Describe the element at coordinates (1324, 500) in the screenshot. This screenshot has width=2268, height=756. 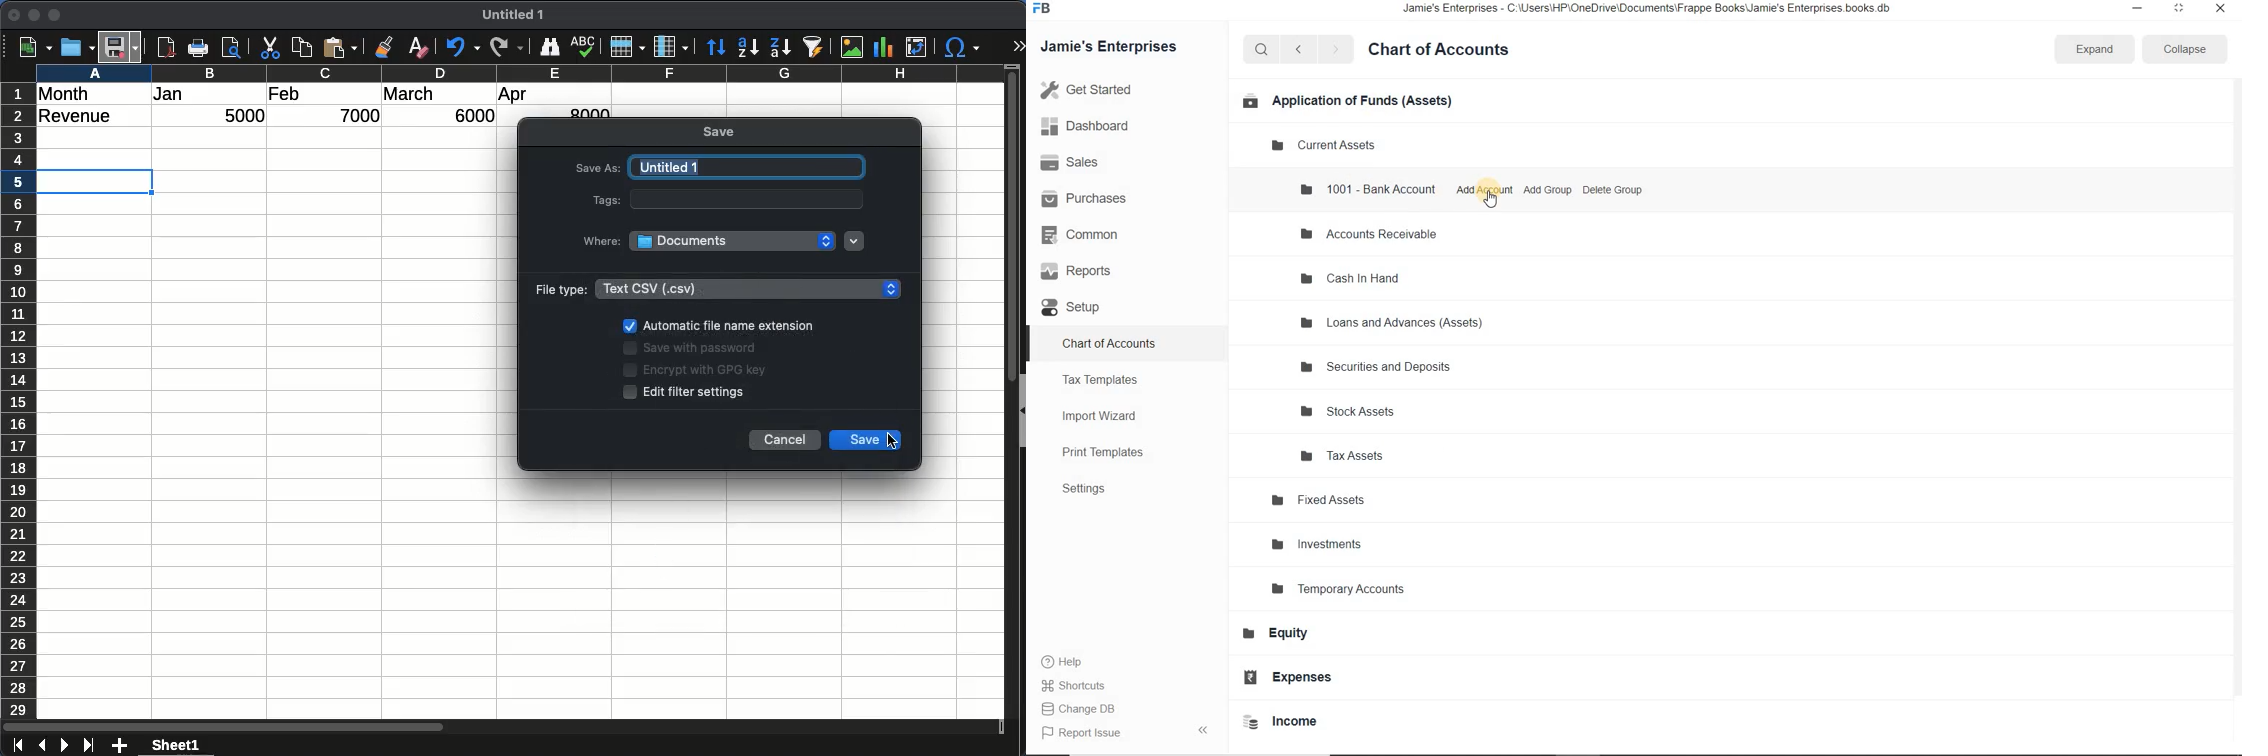
I see `Fixed Assets` at that location.